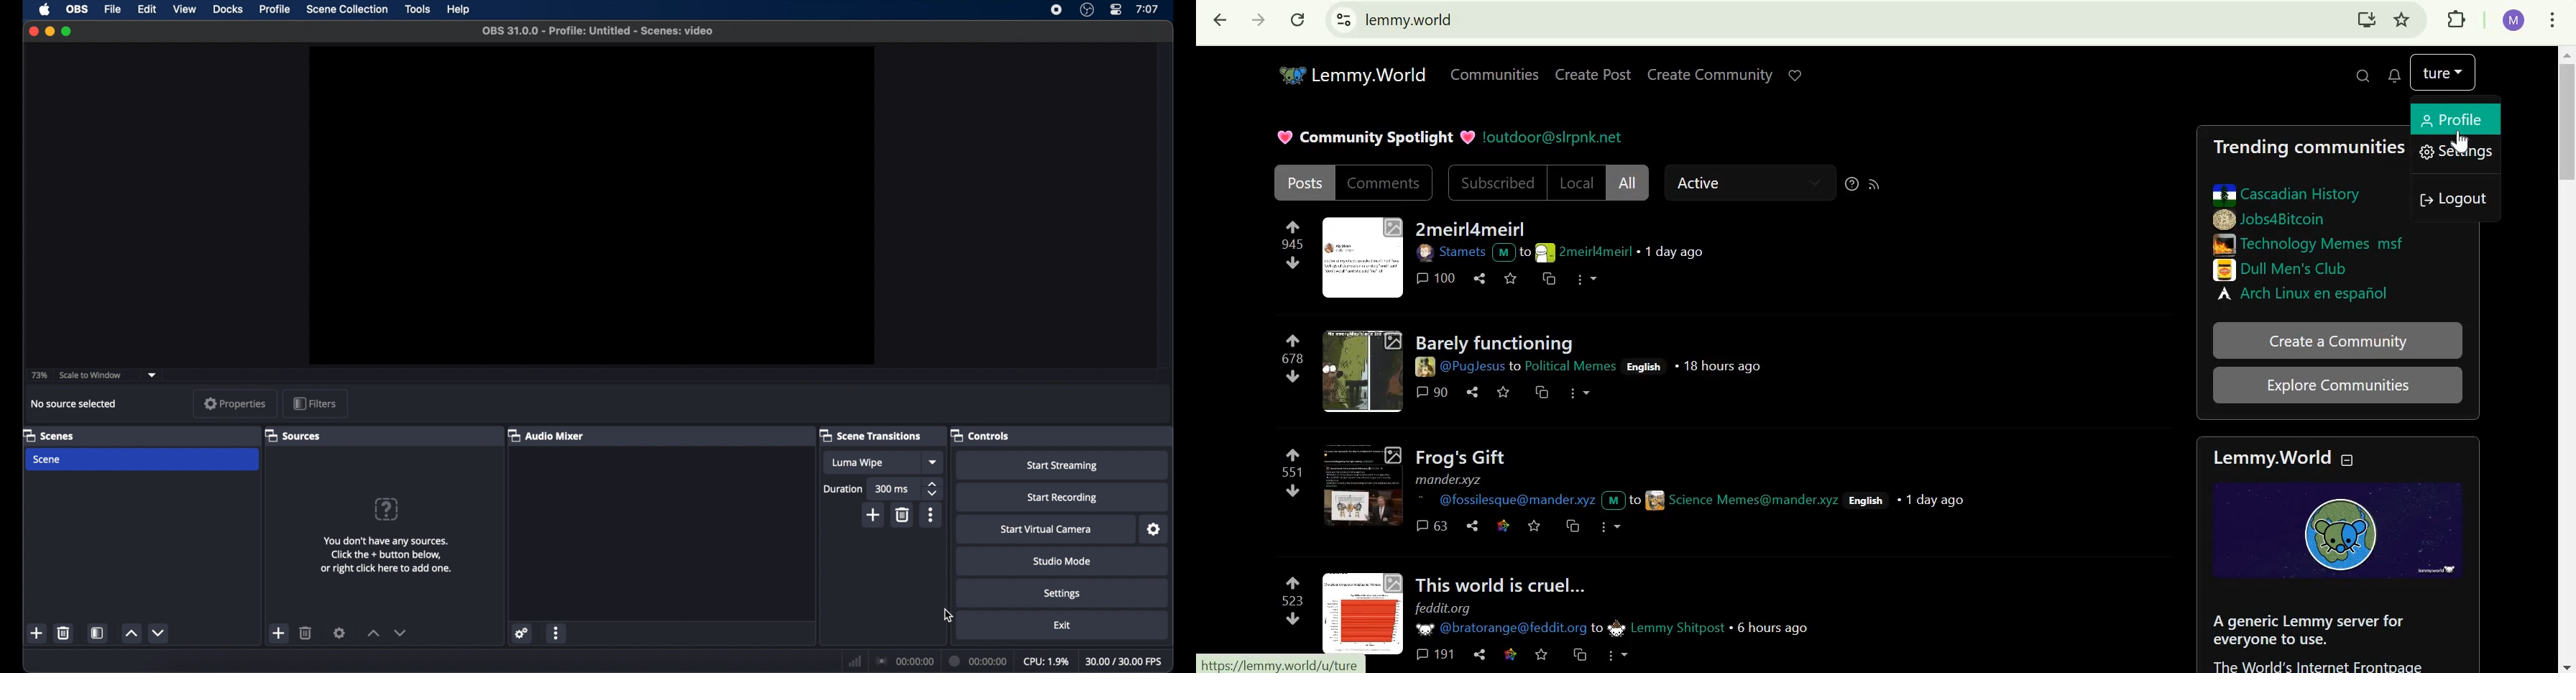 The height and width of the screenshot is (700, 2576). Describe the element at coordinates (37, 634) in the screenshot. I see `add` at that location.